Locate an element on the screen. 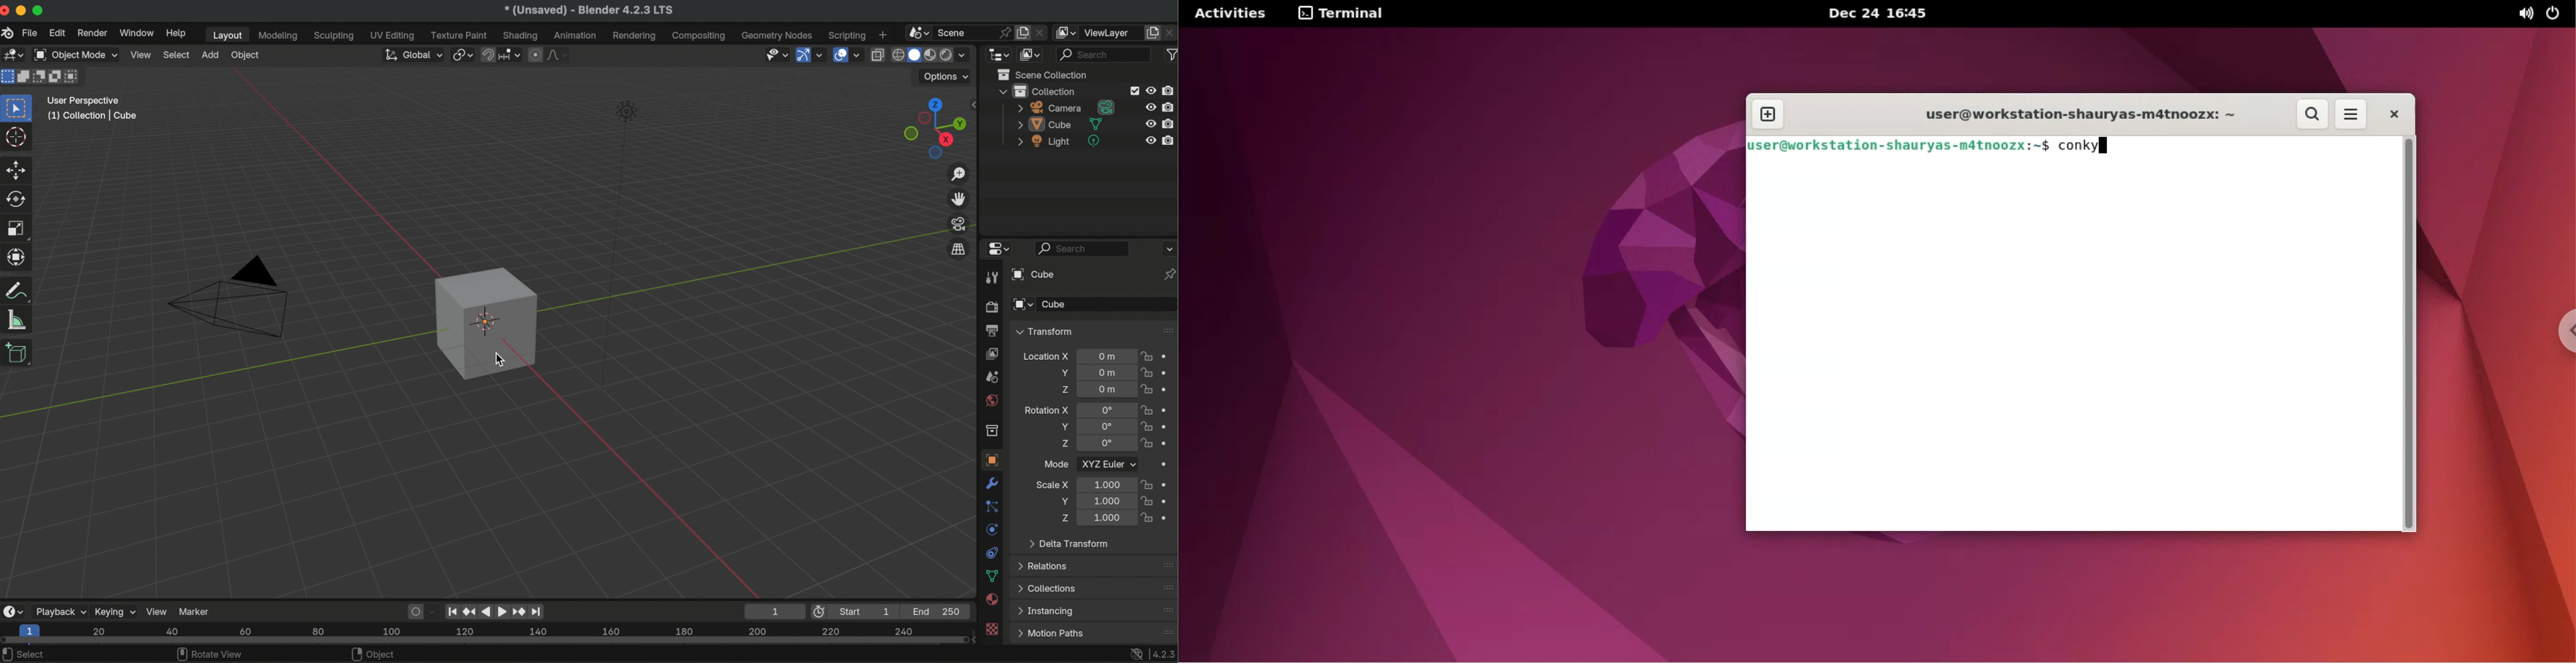 This screenshot has height=672, width=2576. physics is located at coordinates (992, 529).